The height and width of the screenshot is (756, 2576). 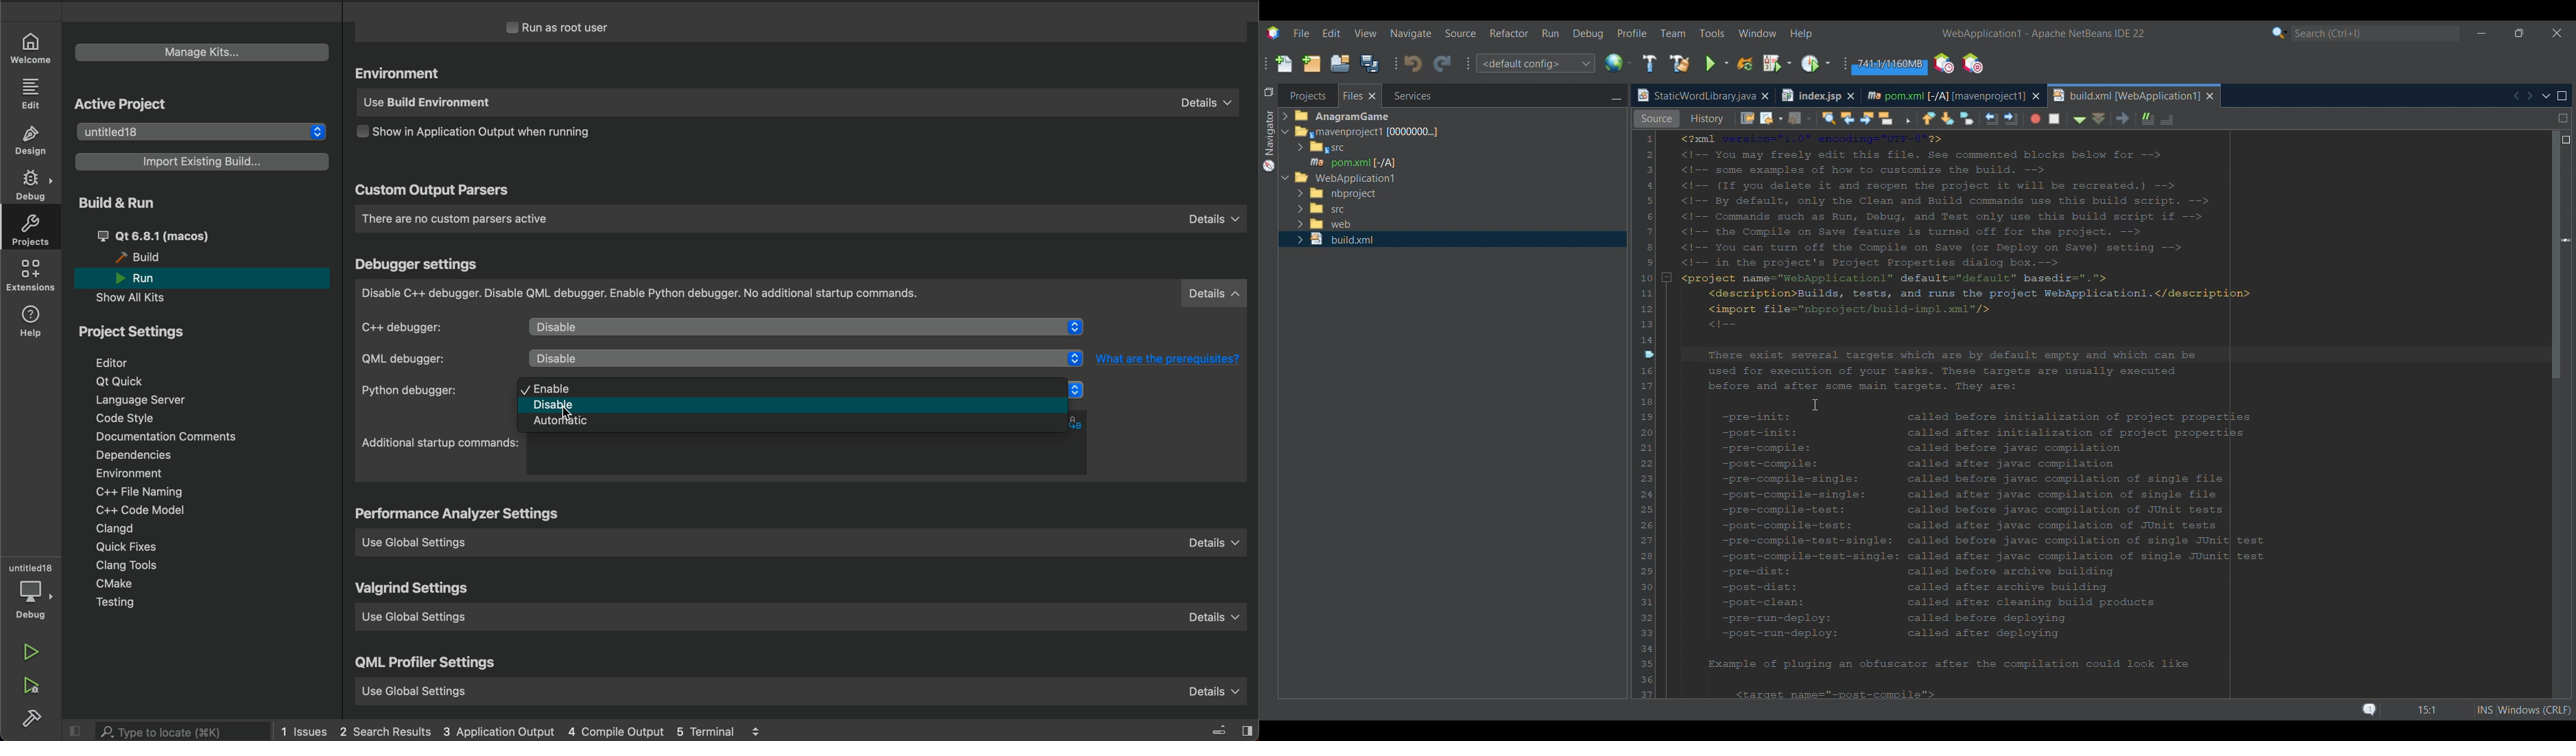 What do you see at coordinates (808, 329) in the screenshot?
I see `diable` at bounding box center [808, 329].